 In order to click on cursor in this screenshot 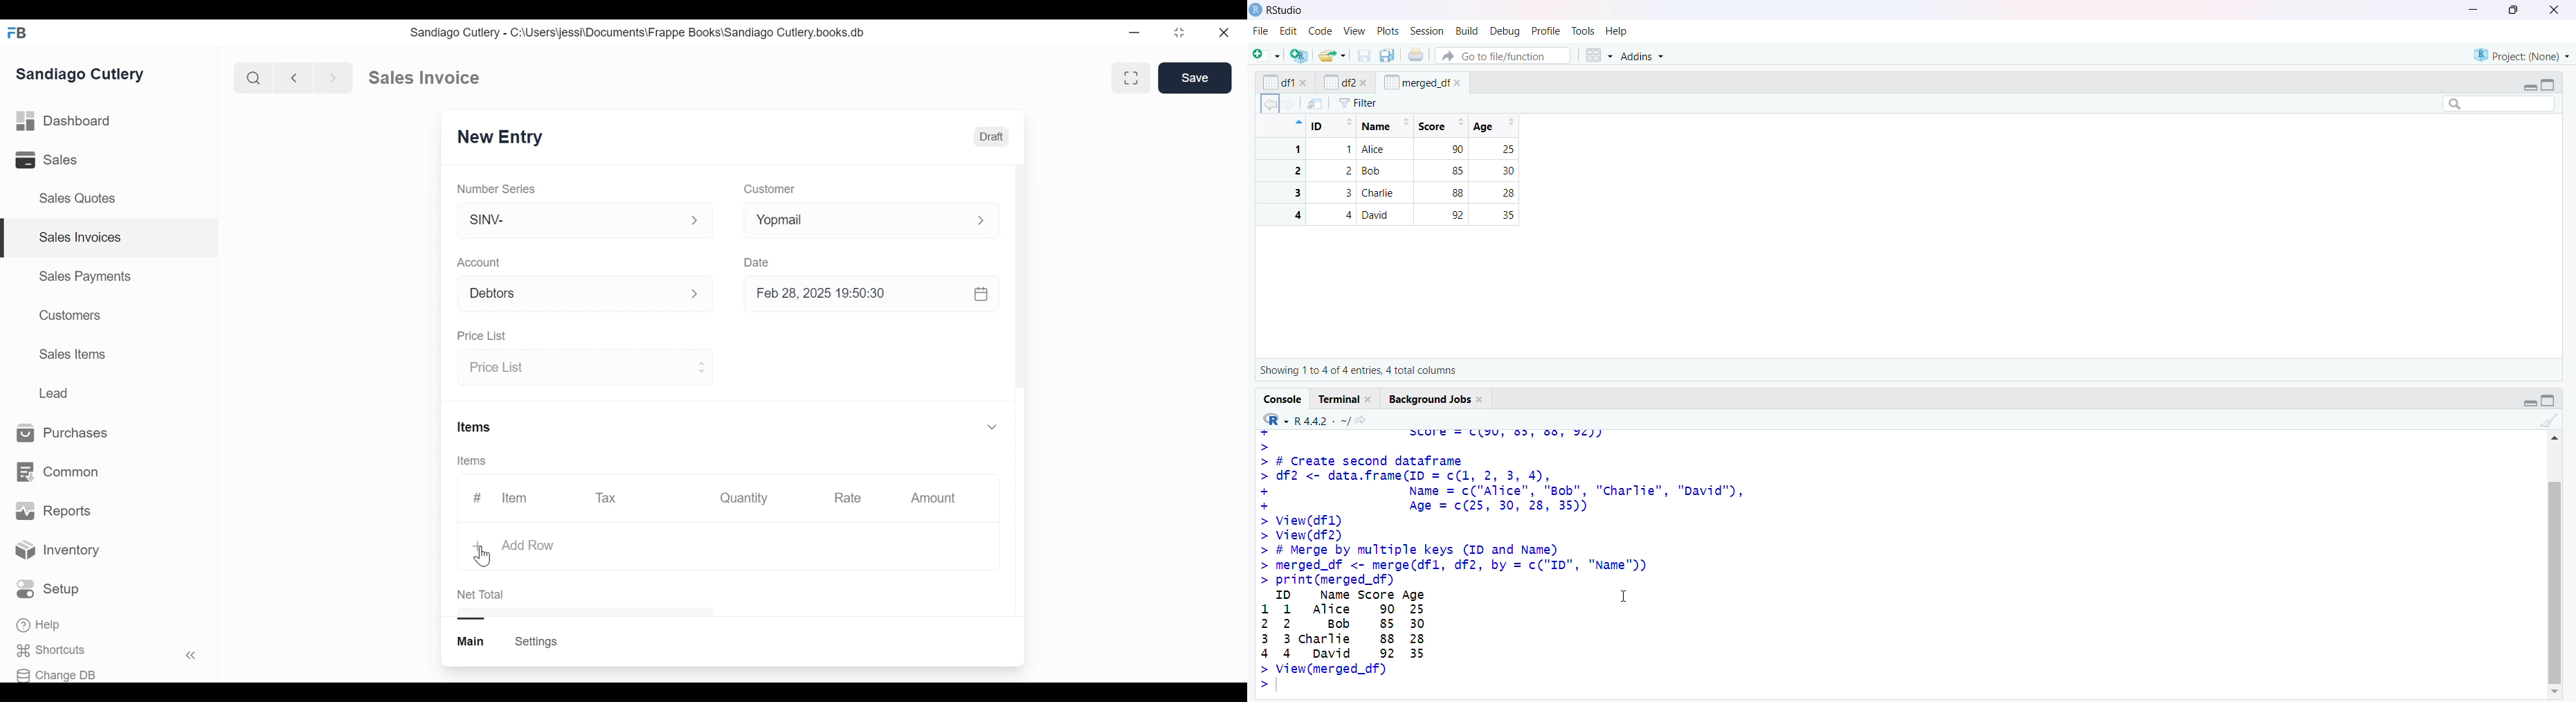, I will do `click(482, 558)`.